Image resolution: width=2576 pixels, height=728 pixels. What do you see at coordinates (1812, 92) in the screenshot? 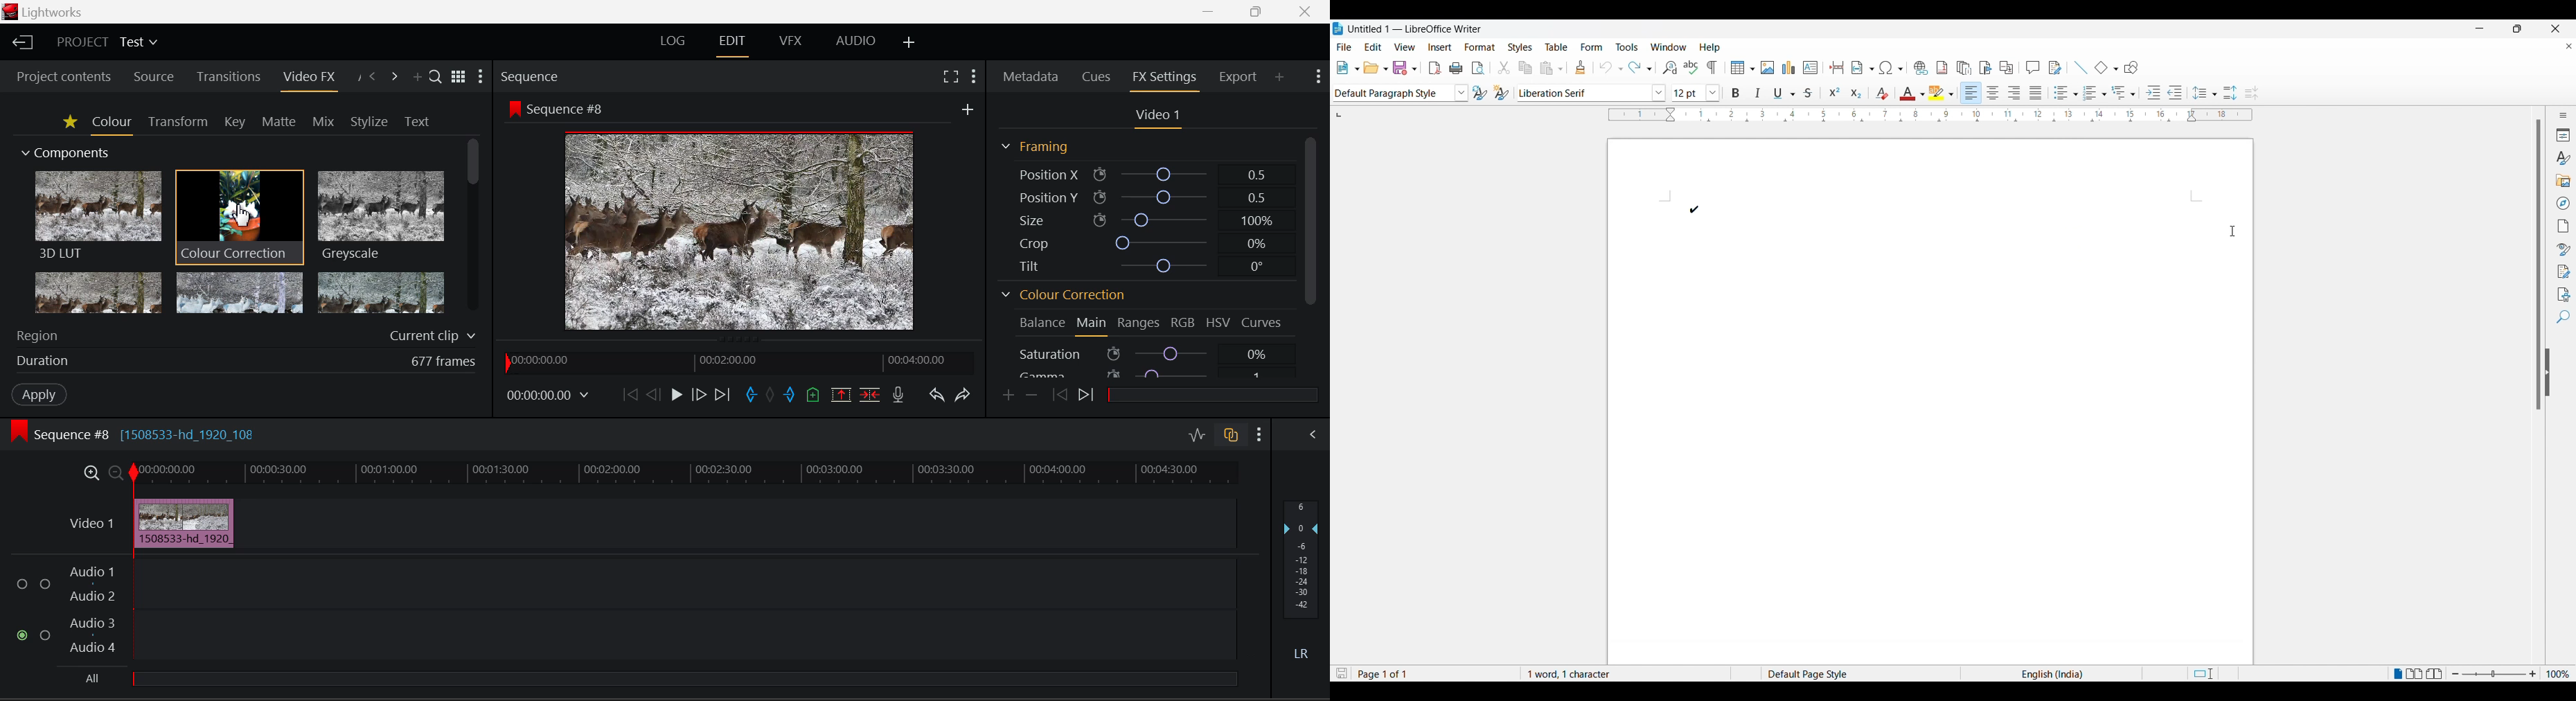
I see `strike though` at bounding box center [1812, 92].